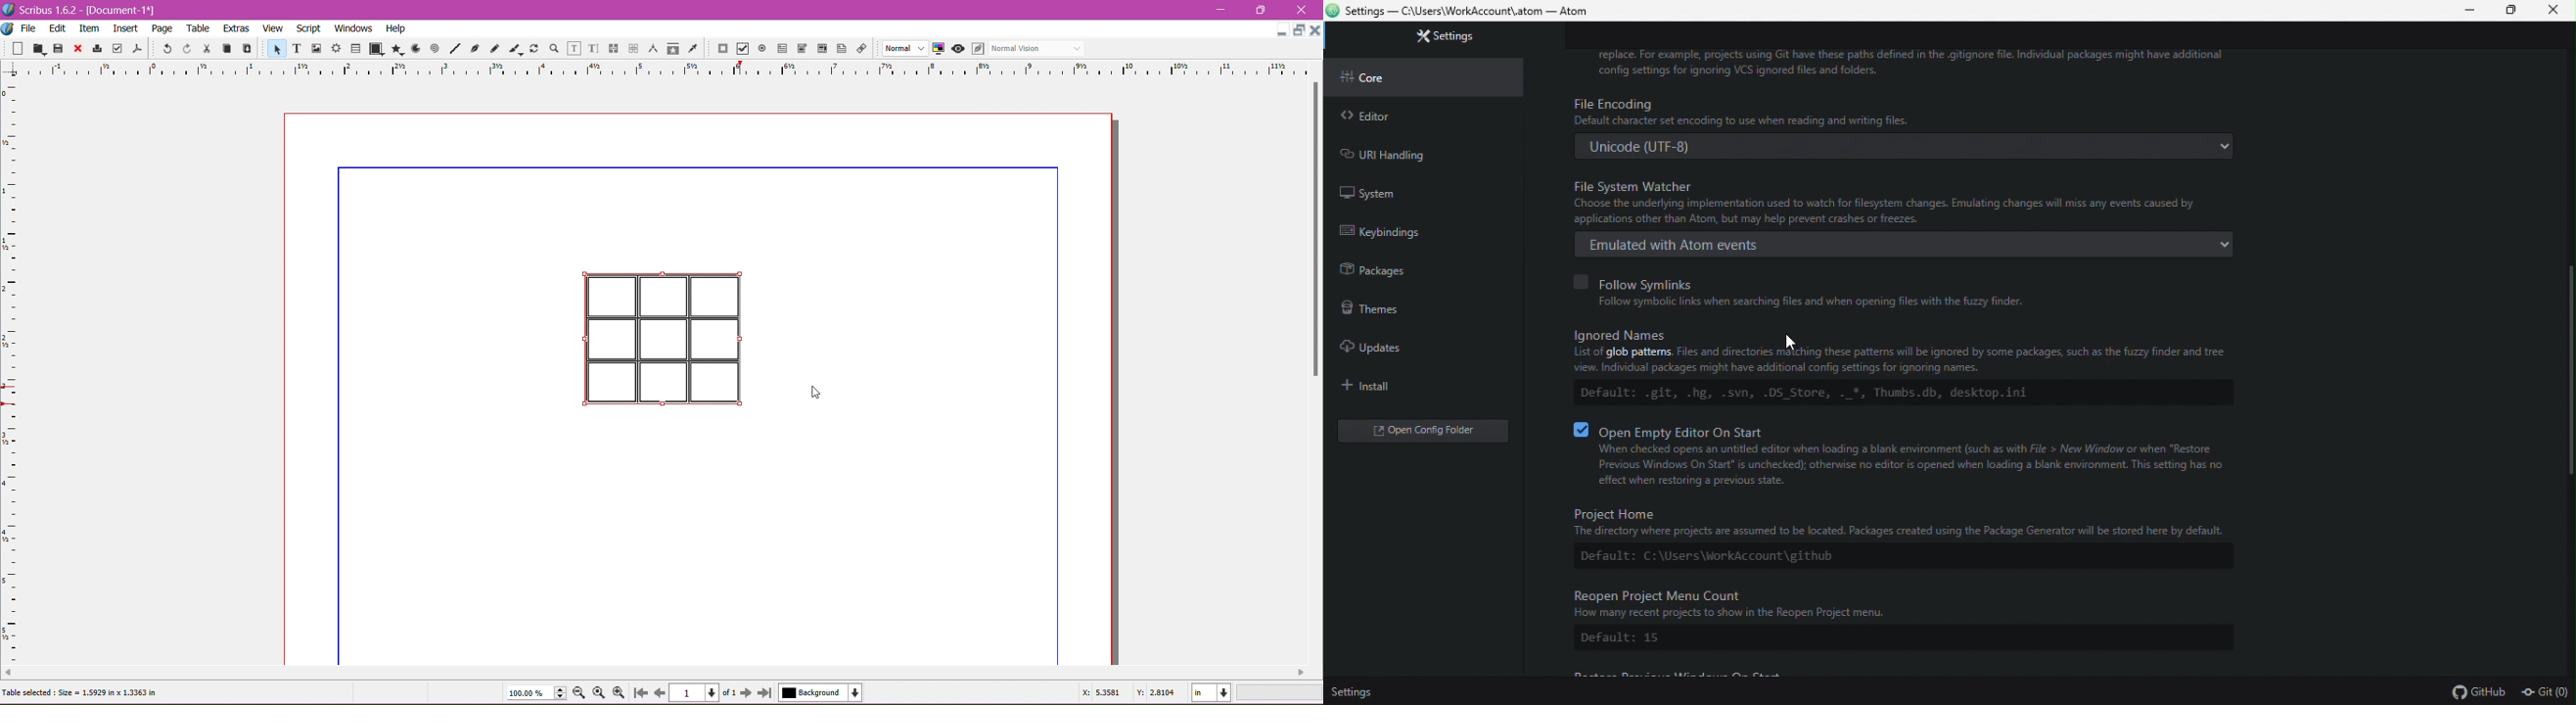 This screenshot has height=728, width=2576. What do you see at coordinates (434, 48) in the screenshot?
I see `Spiral` at bounding box center [434, 48].